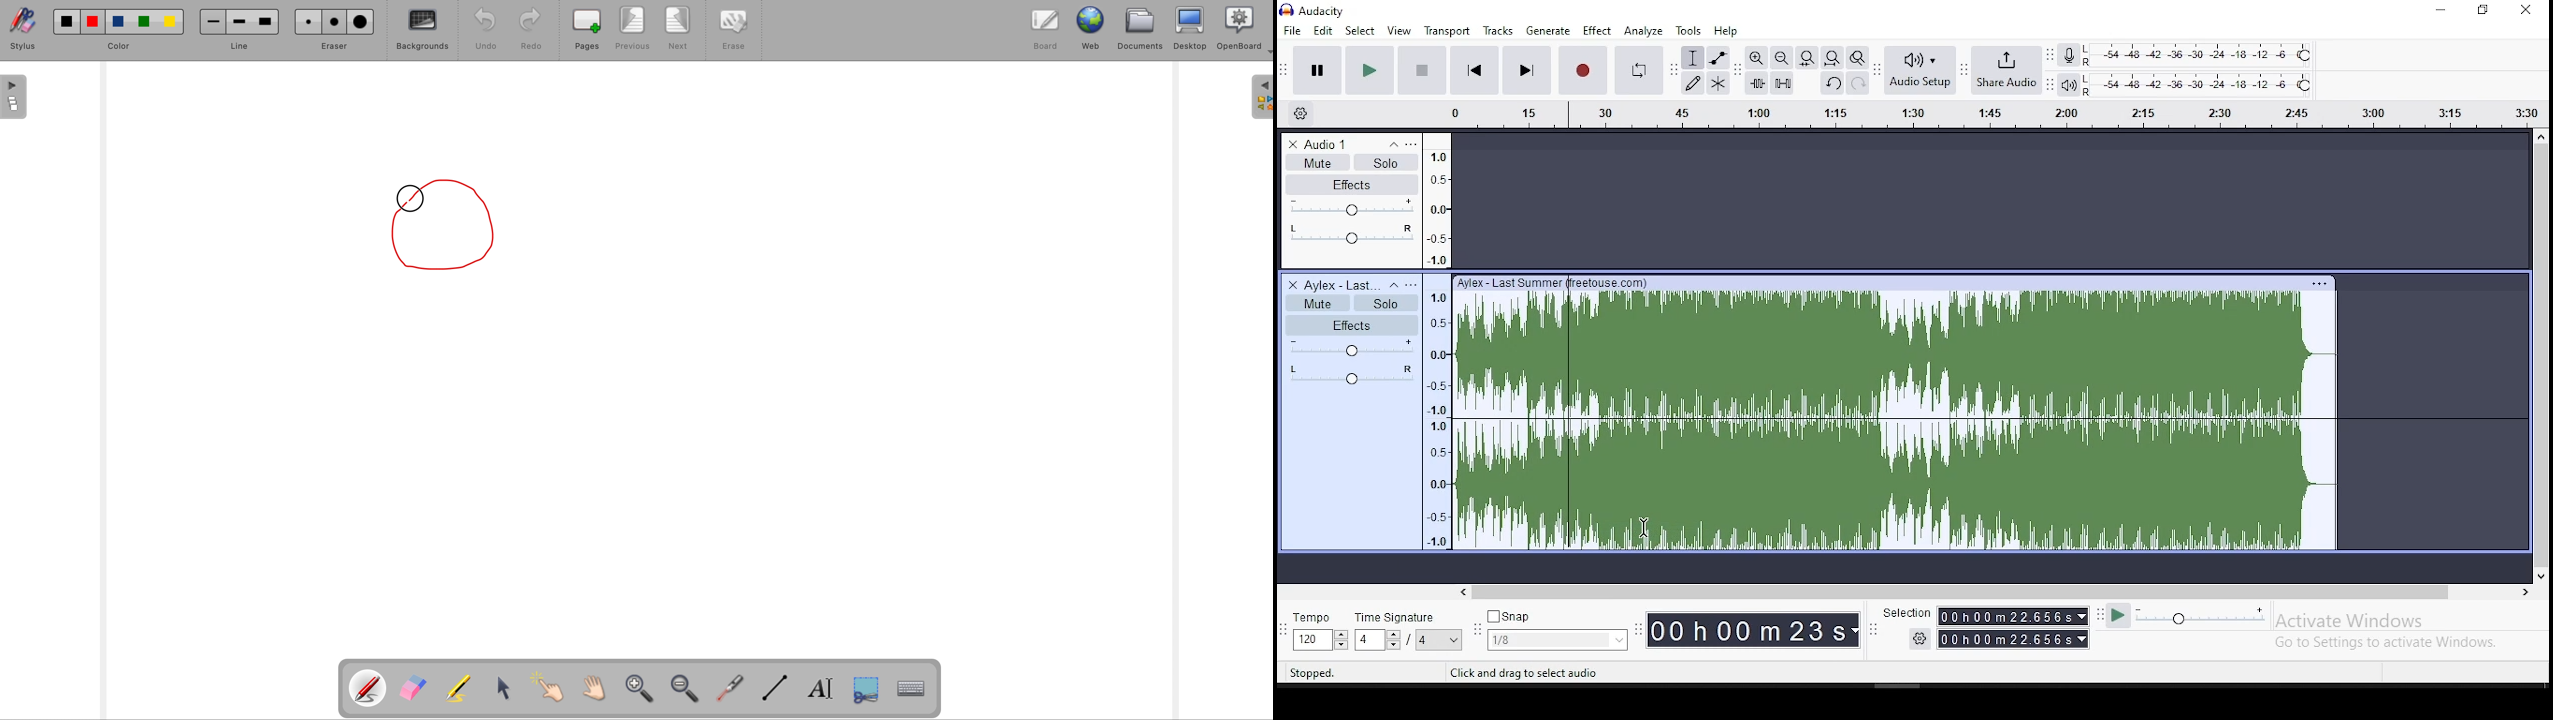 The image size is (2576, 728). I want to click on pages, so click(589, 30).